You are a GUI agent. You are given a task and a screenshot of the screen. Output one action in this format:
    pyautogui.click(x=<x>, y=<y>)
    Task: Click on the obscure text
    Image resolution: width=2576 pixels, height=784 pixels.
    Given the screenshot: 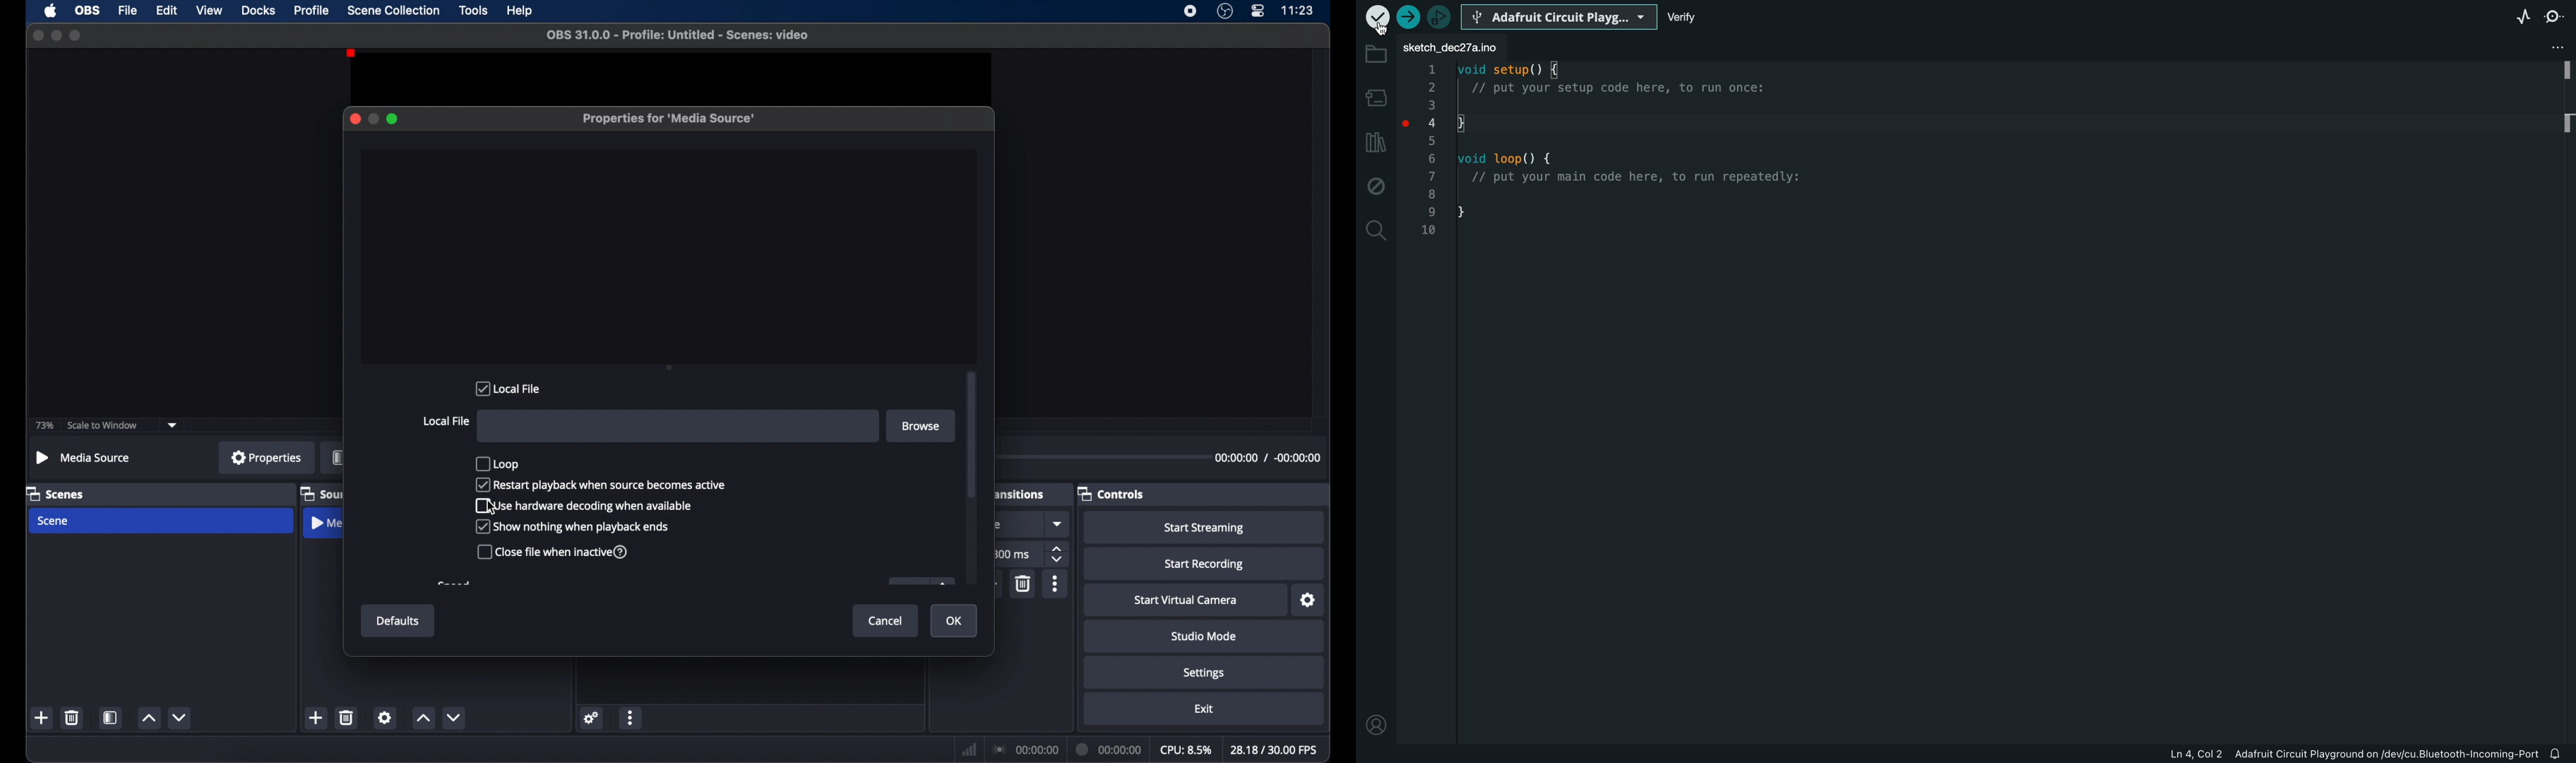 What is the action you would take?
    pyautogui.click(x=996, y=493)
    